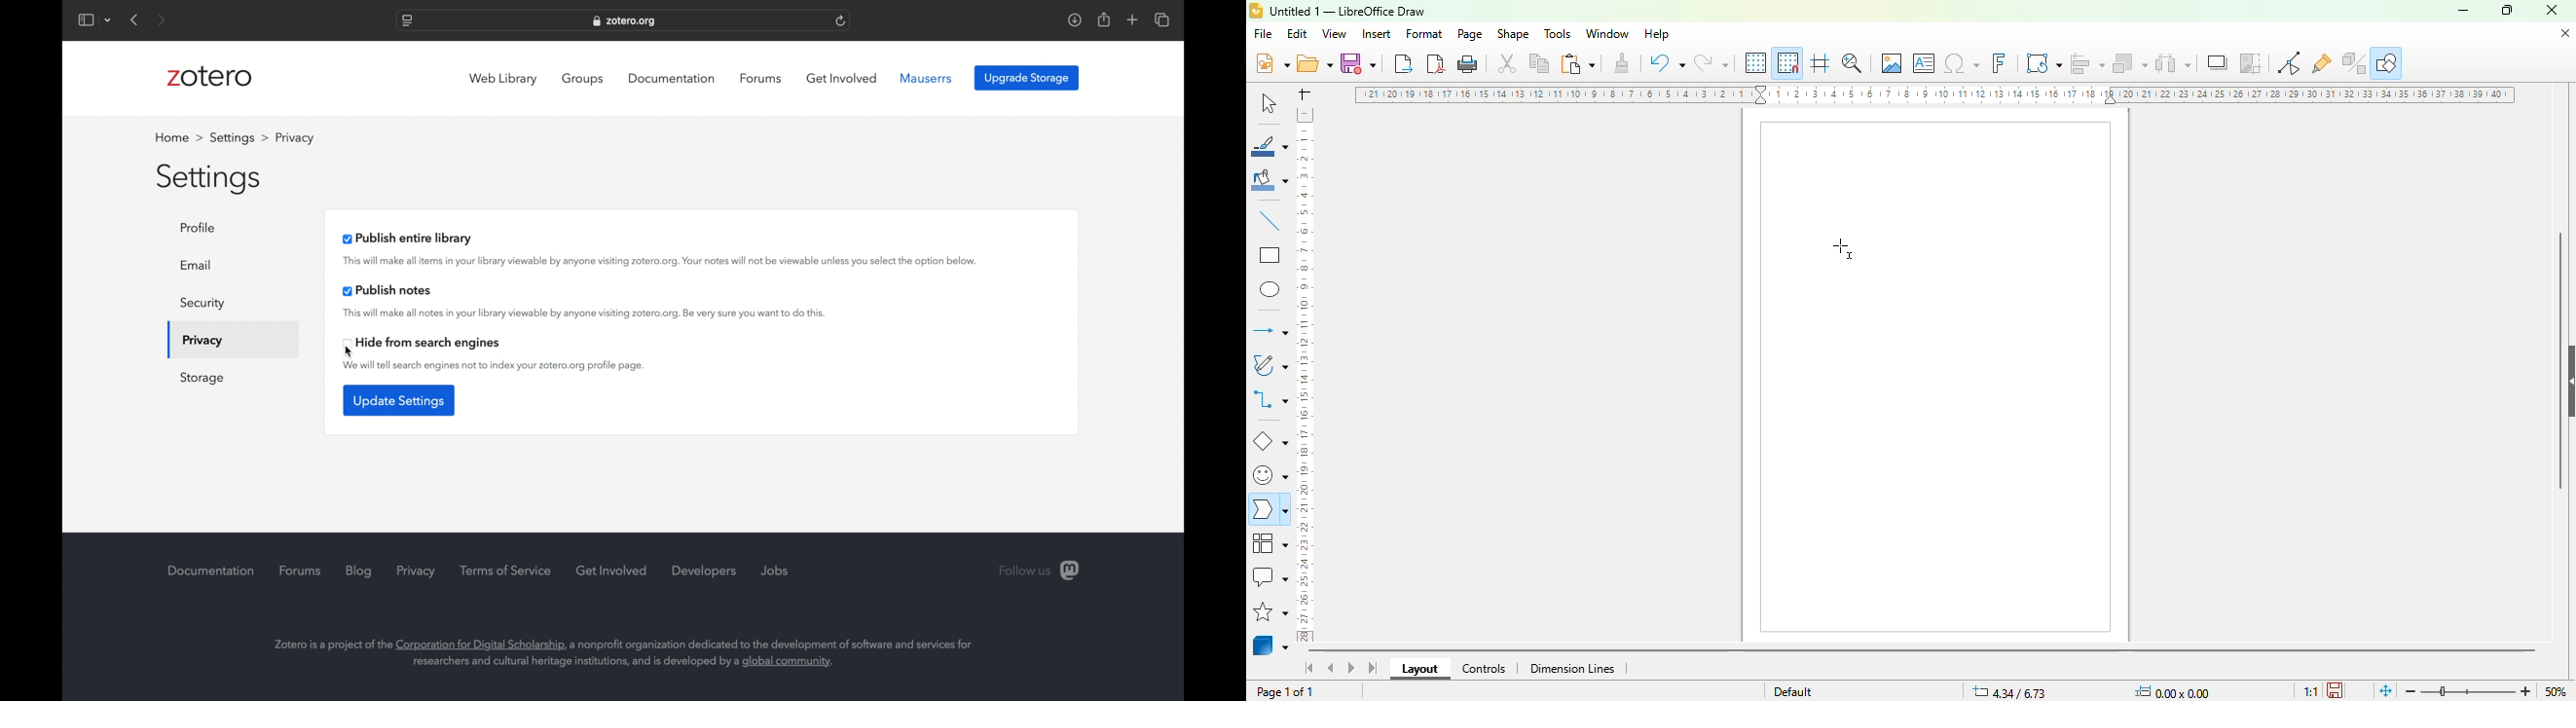 Image resolution: width=2576 pixels, height=728 pixels. What do you see at coordinates (179, 138) in the screenshot?
I see `home` at bounding box center [179, 138].